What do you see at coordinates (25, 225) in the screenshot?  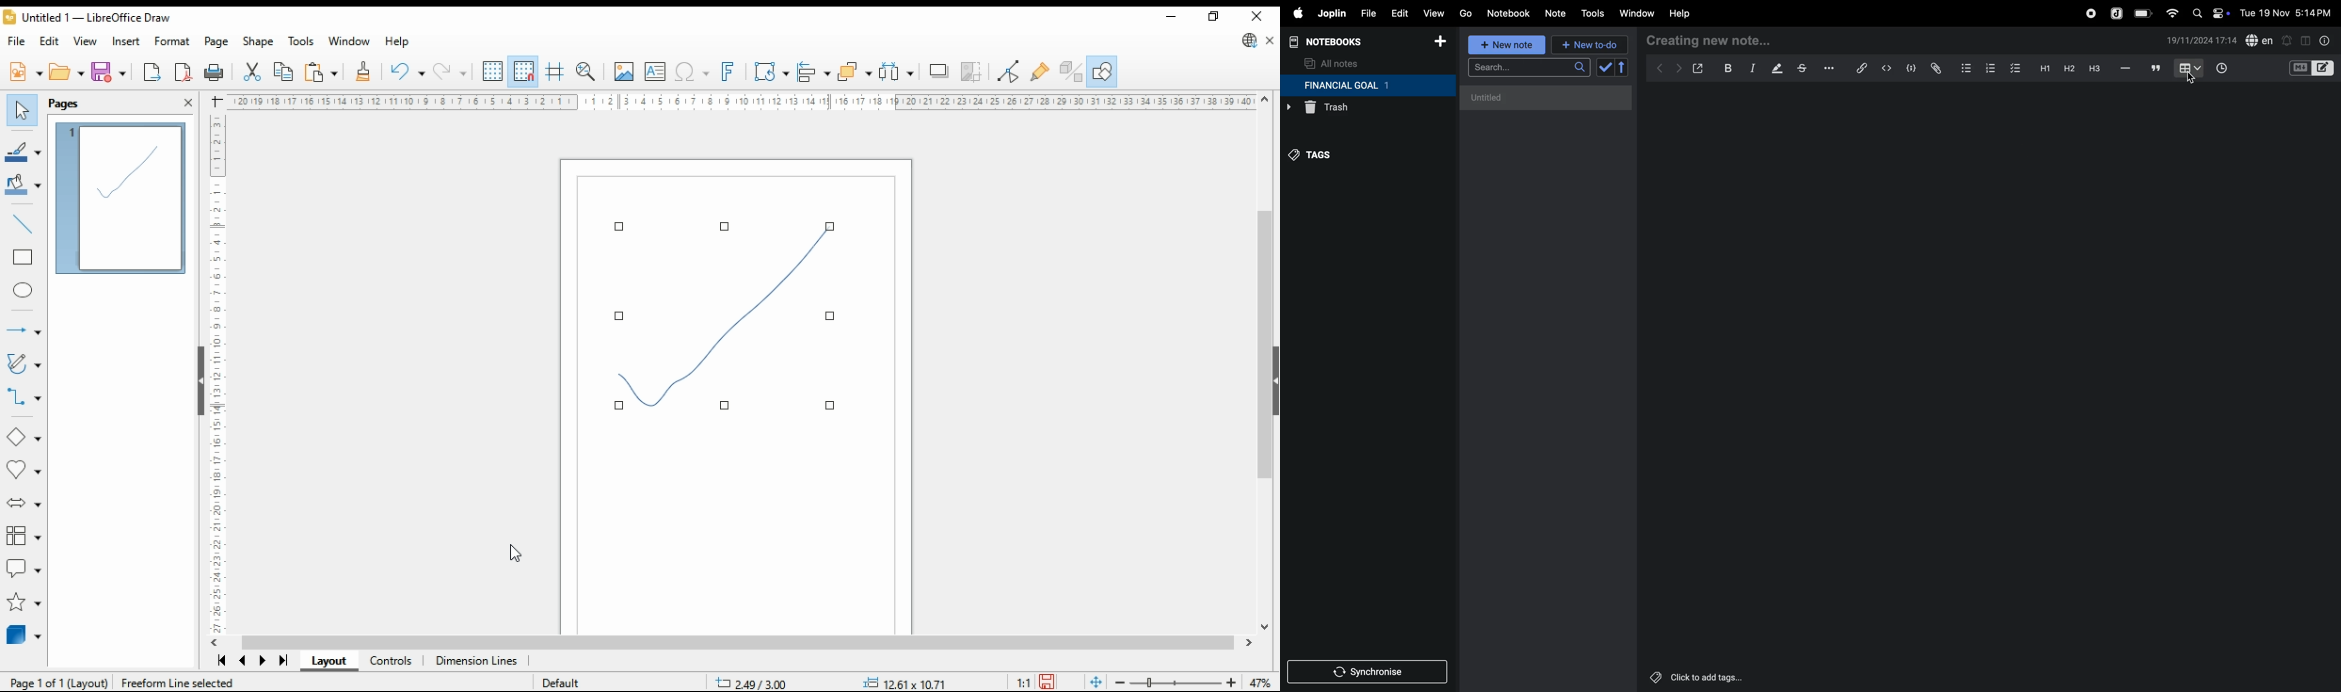 I see `insert line ` at bounding box center [25, 225].